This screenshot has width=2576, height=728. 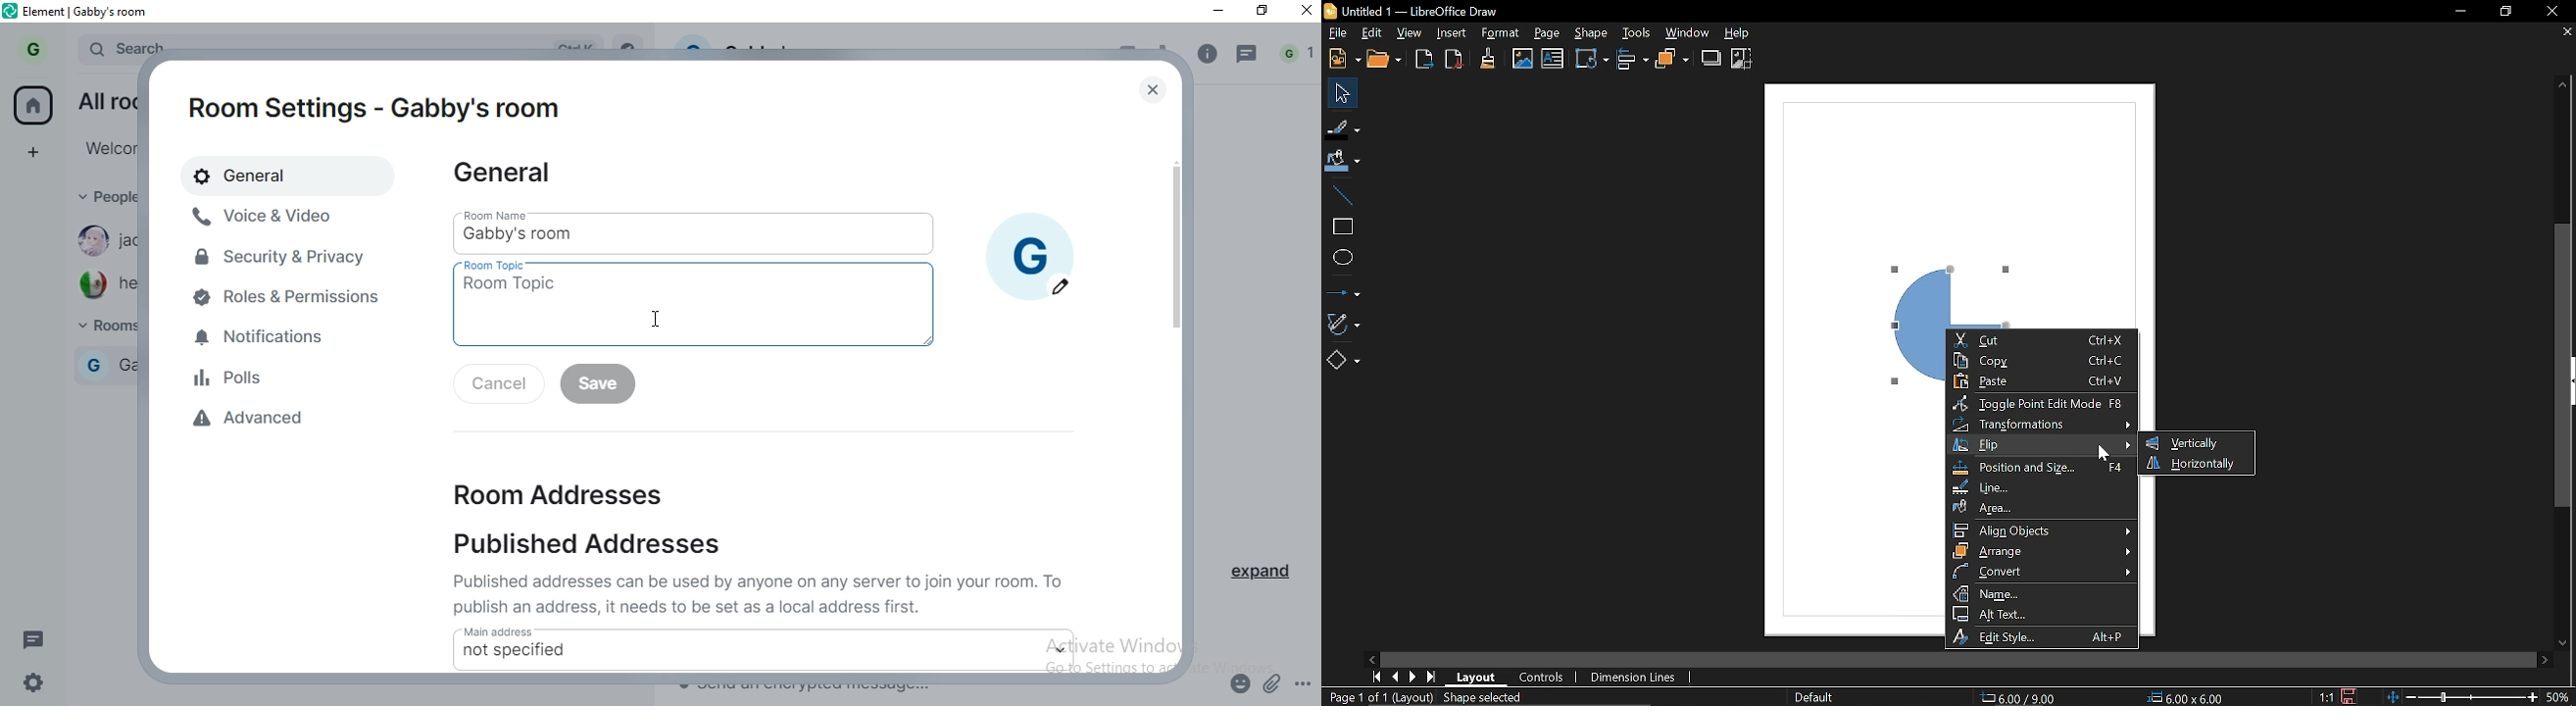 What do you see at coordinates (2505, 13) in the screenshot?
I see `Restore down` at bounding box center [2505, 13].